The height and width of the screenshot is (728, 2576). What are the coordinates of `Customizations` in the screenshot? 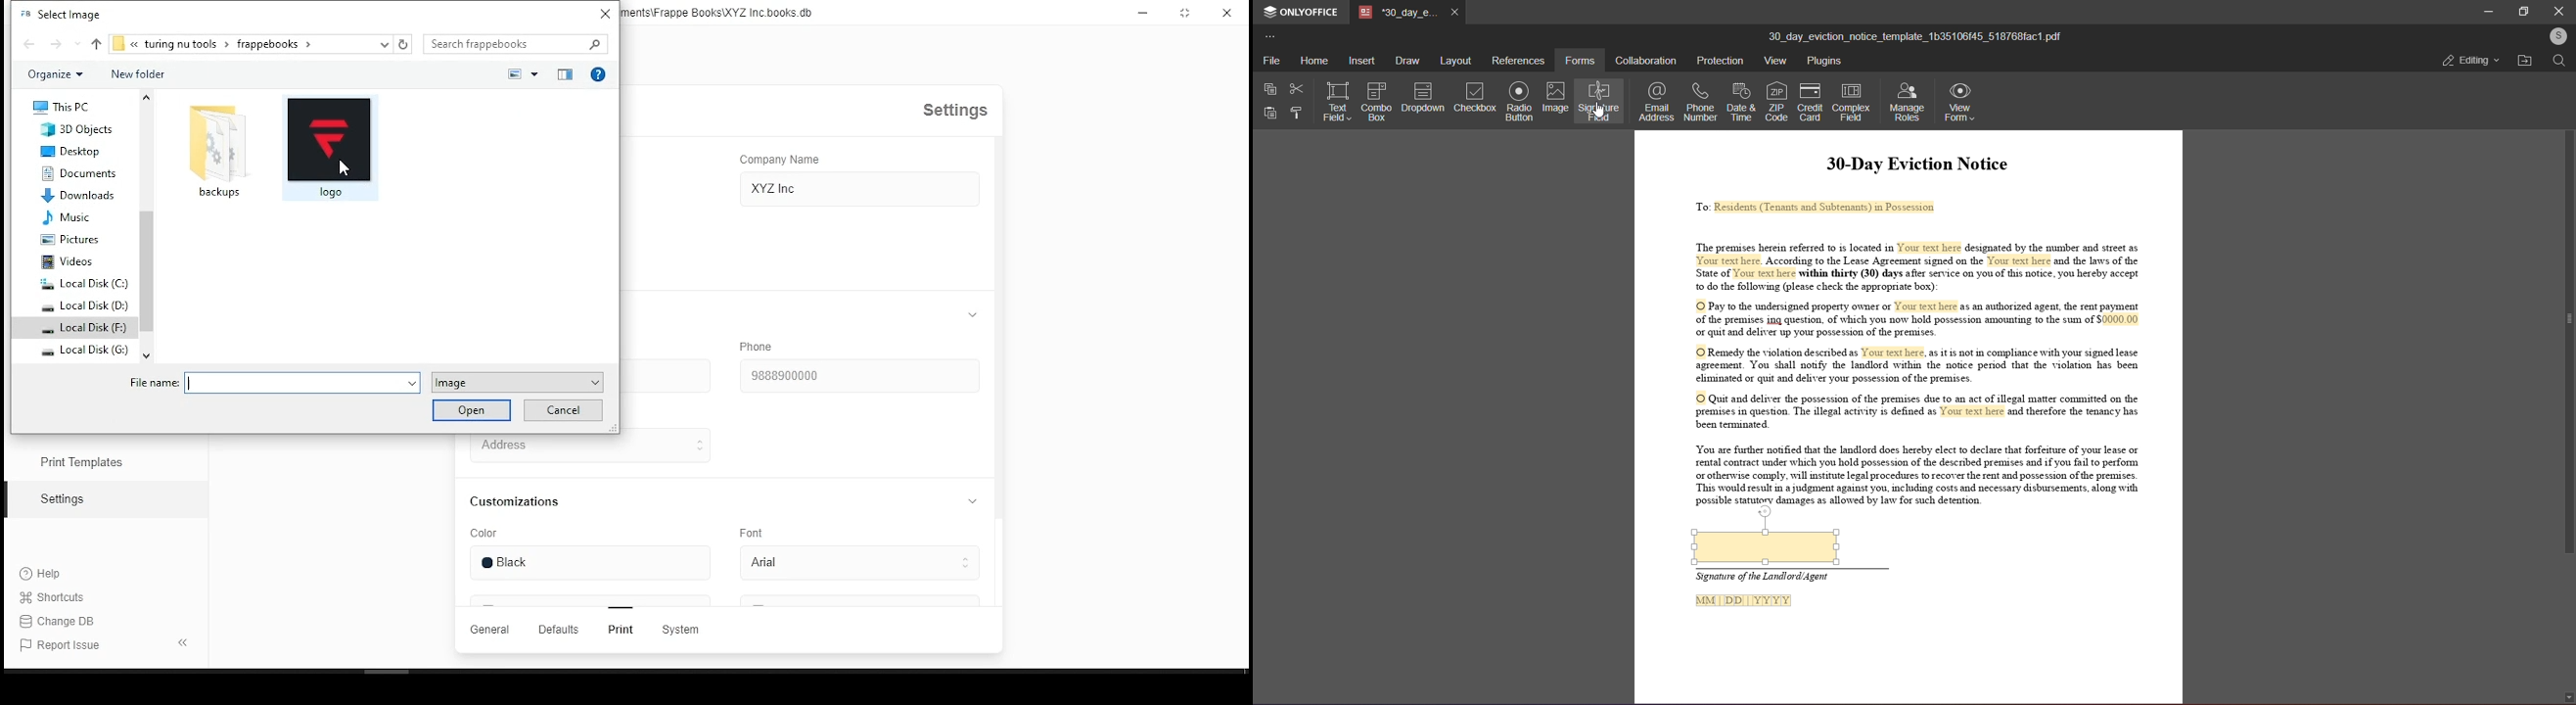 It's located at (512, 501).